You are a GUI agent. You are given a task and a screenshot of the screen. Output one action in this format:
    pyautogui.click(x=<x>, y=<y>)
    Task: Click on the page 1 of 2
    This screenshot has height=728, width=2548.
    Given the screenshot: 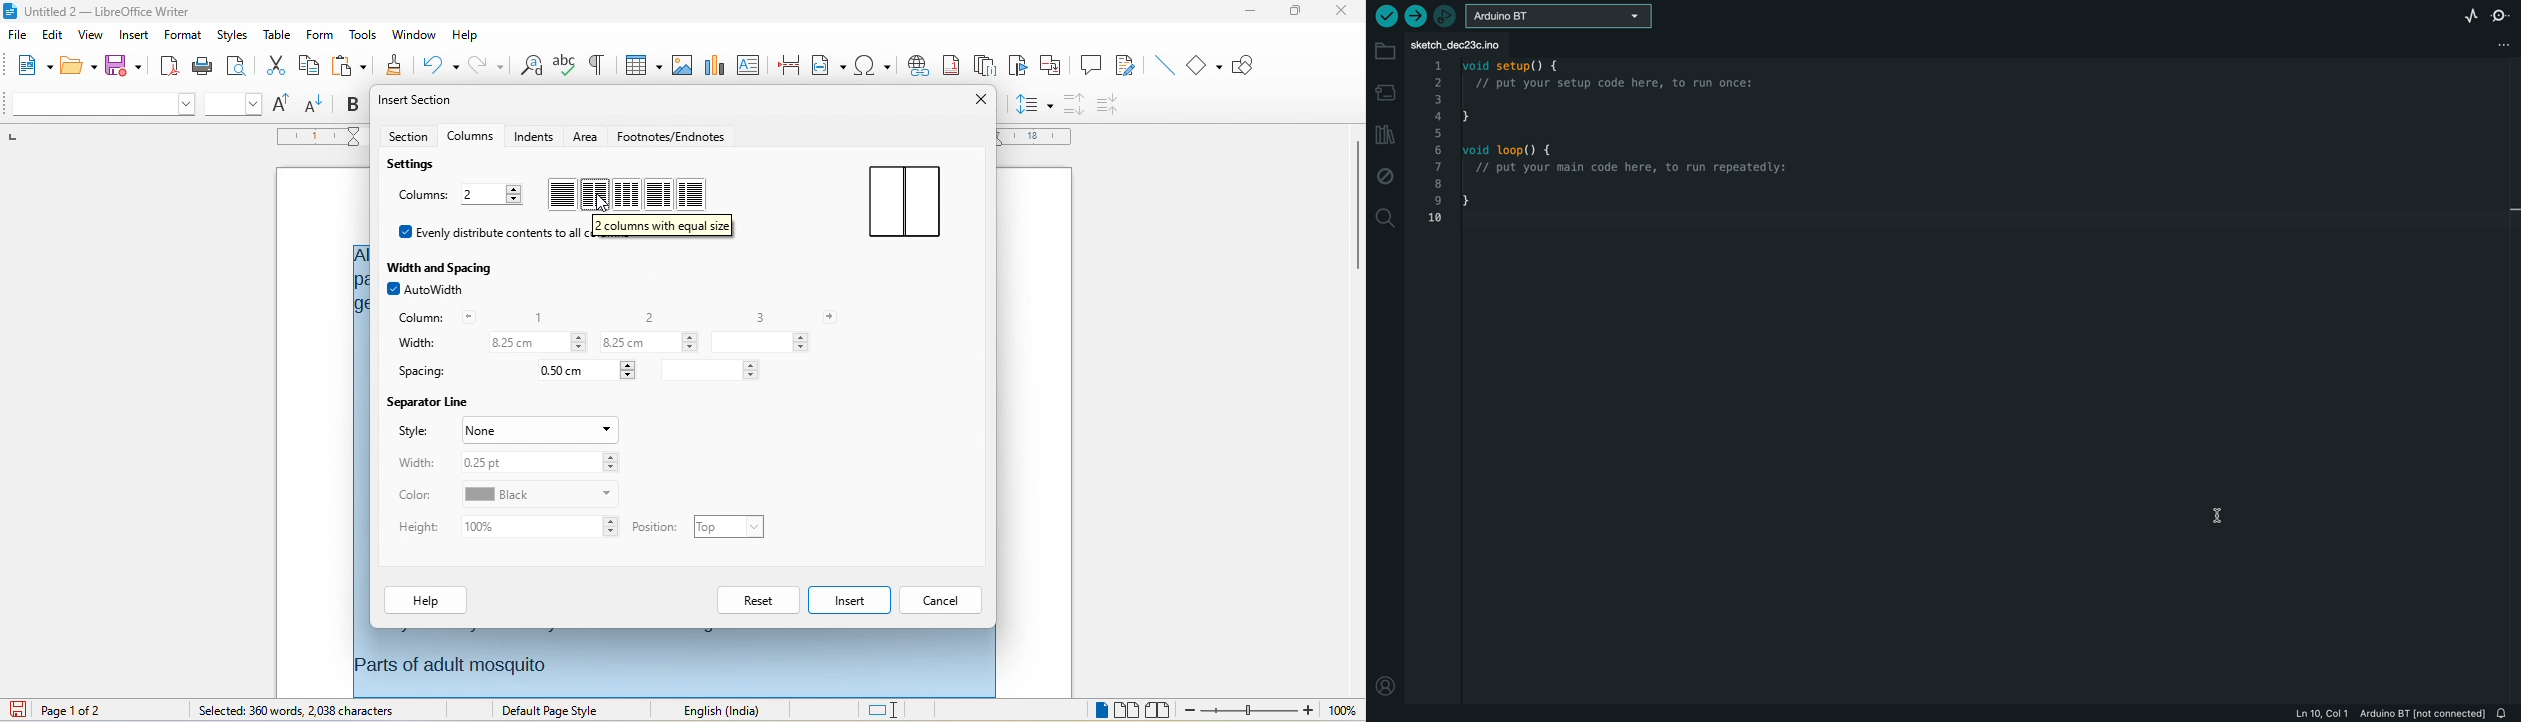 What is the action you would take?
    pyautogui.click(x=79, y=710)
    